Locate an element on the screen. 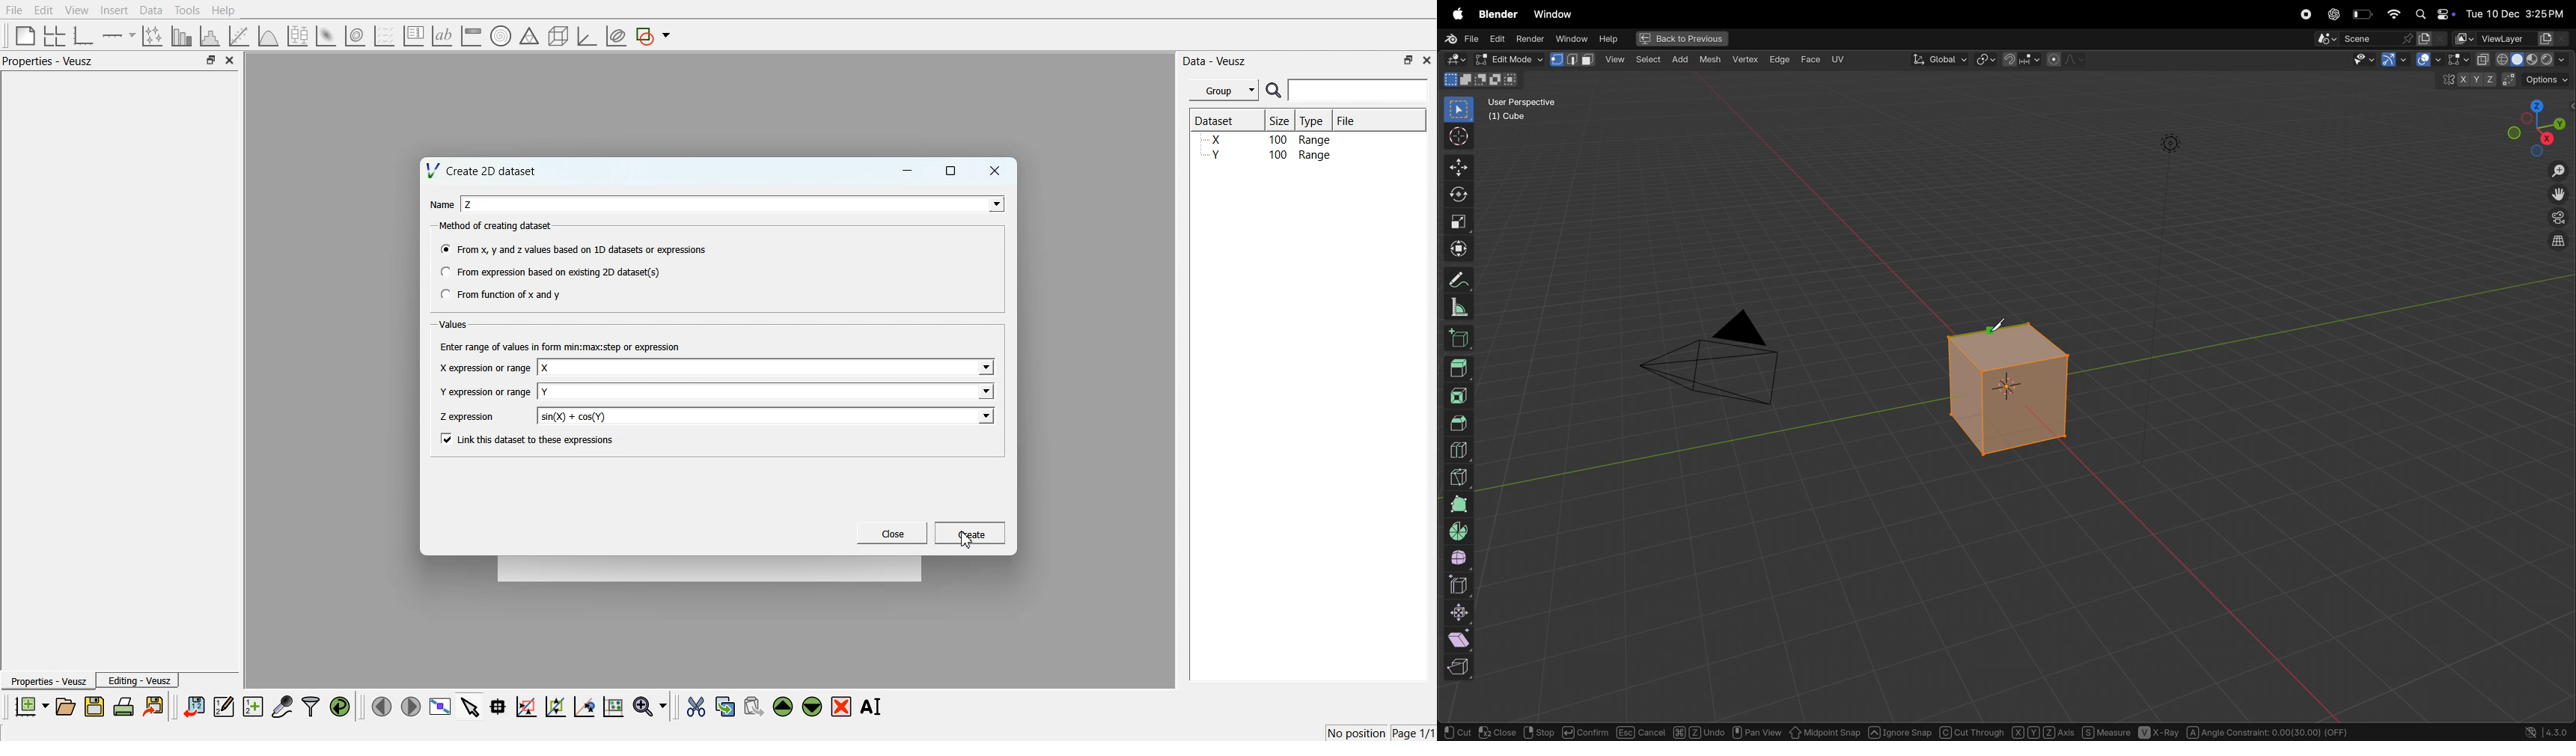  edge slide is located at coordinates (1461, 585).